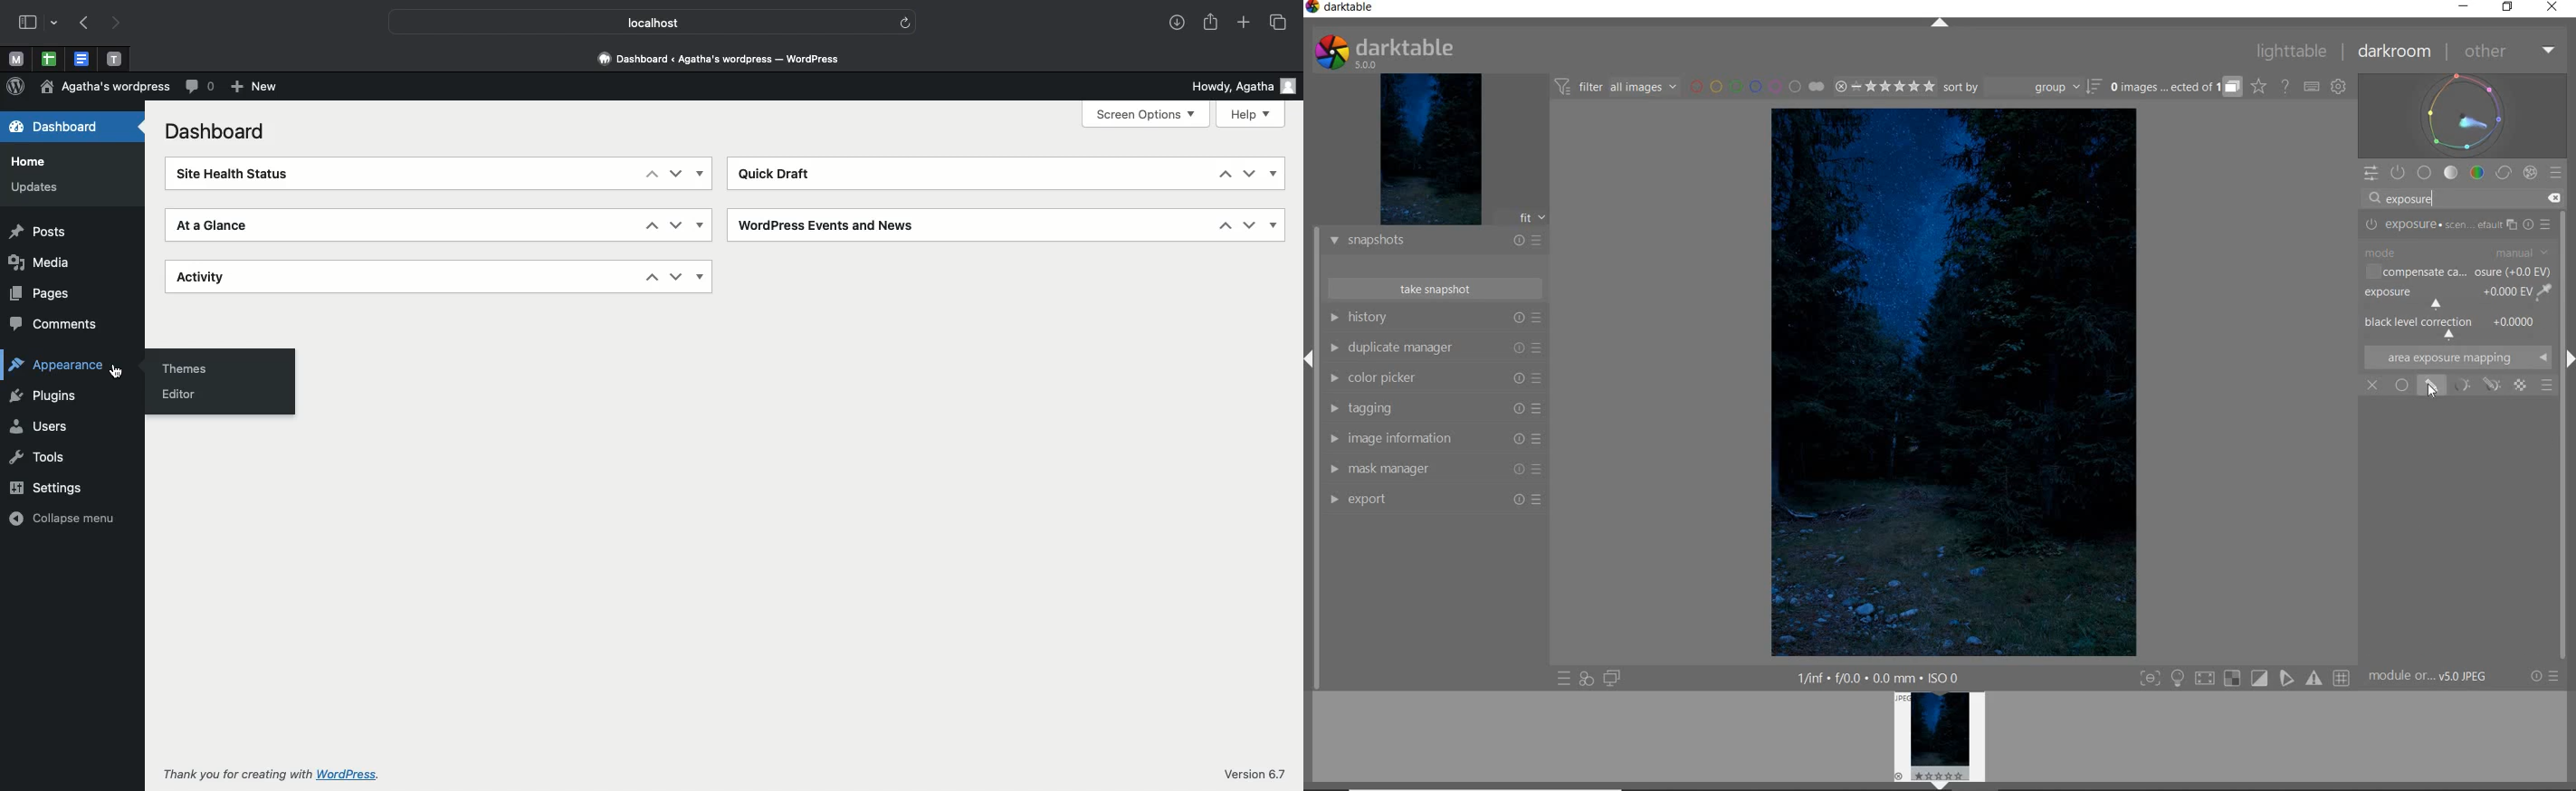  What do you see at coordinates (2022, 88) in the screenshot?
I see `SORT` at bounding box center [2022, 88].